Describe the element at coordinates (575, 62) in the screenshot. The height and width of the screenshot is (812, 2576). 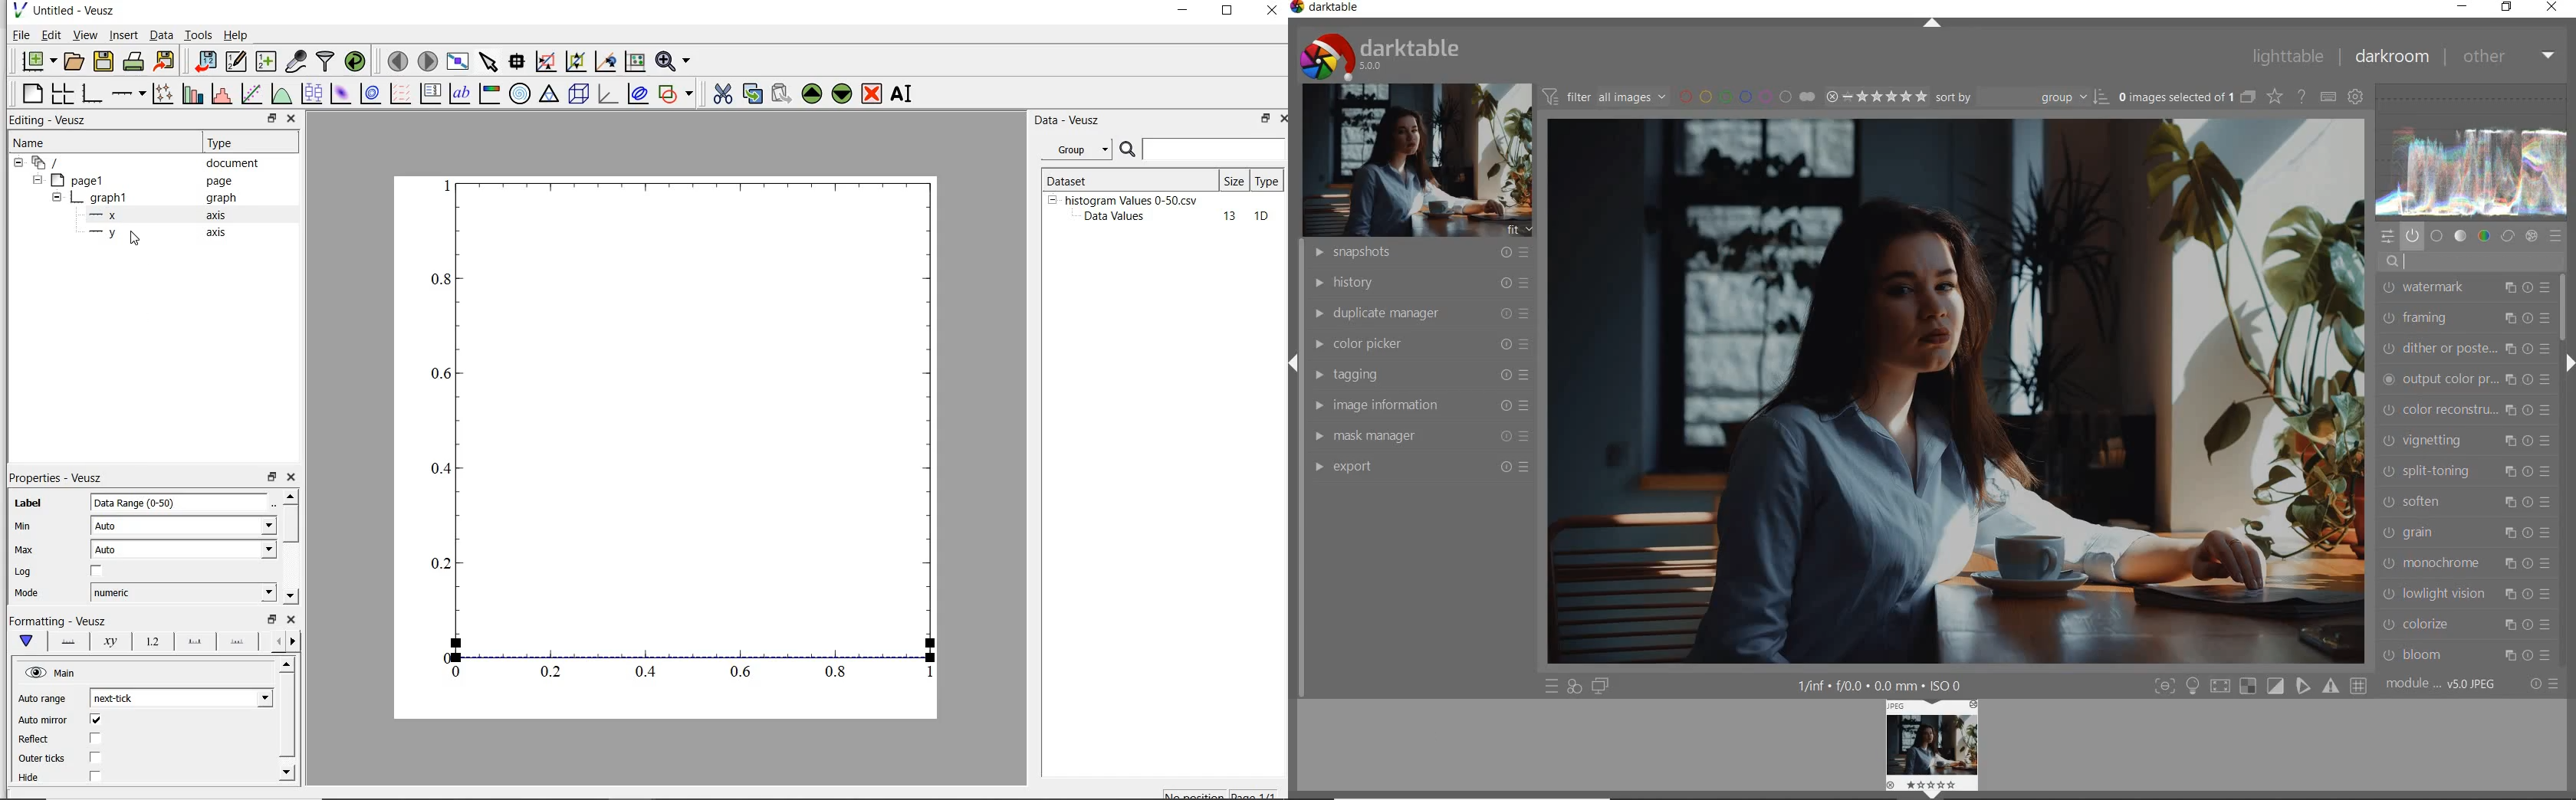
I see `click or draw a rectangle to zoom on graph axes` at that location.